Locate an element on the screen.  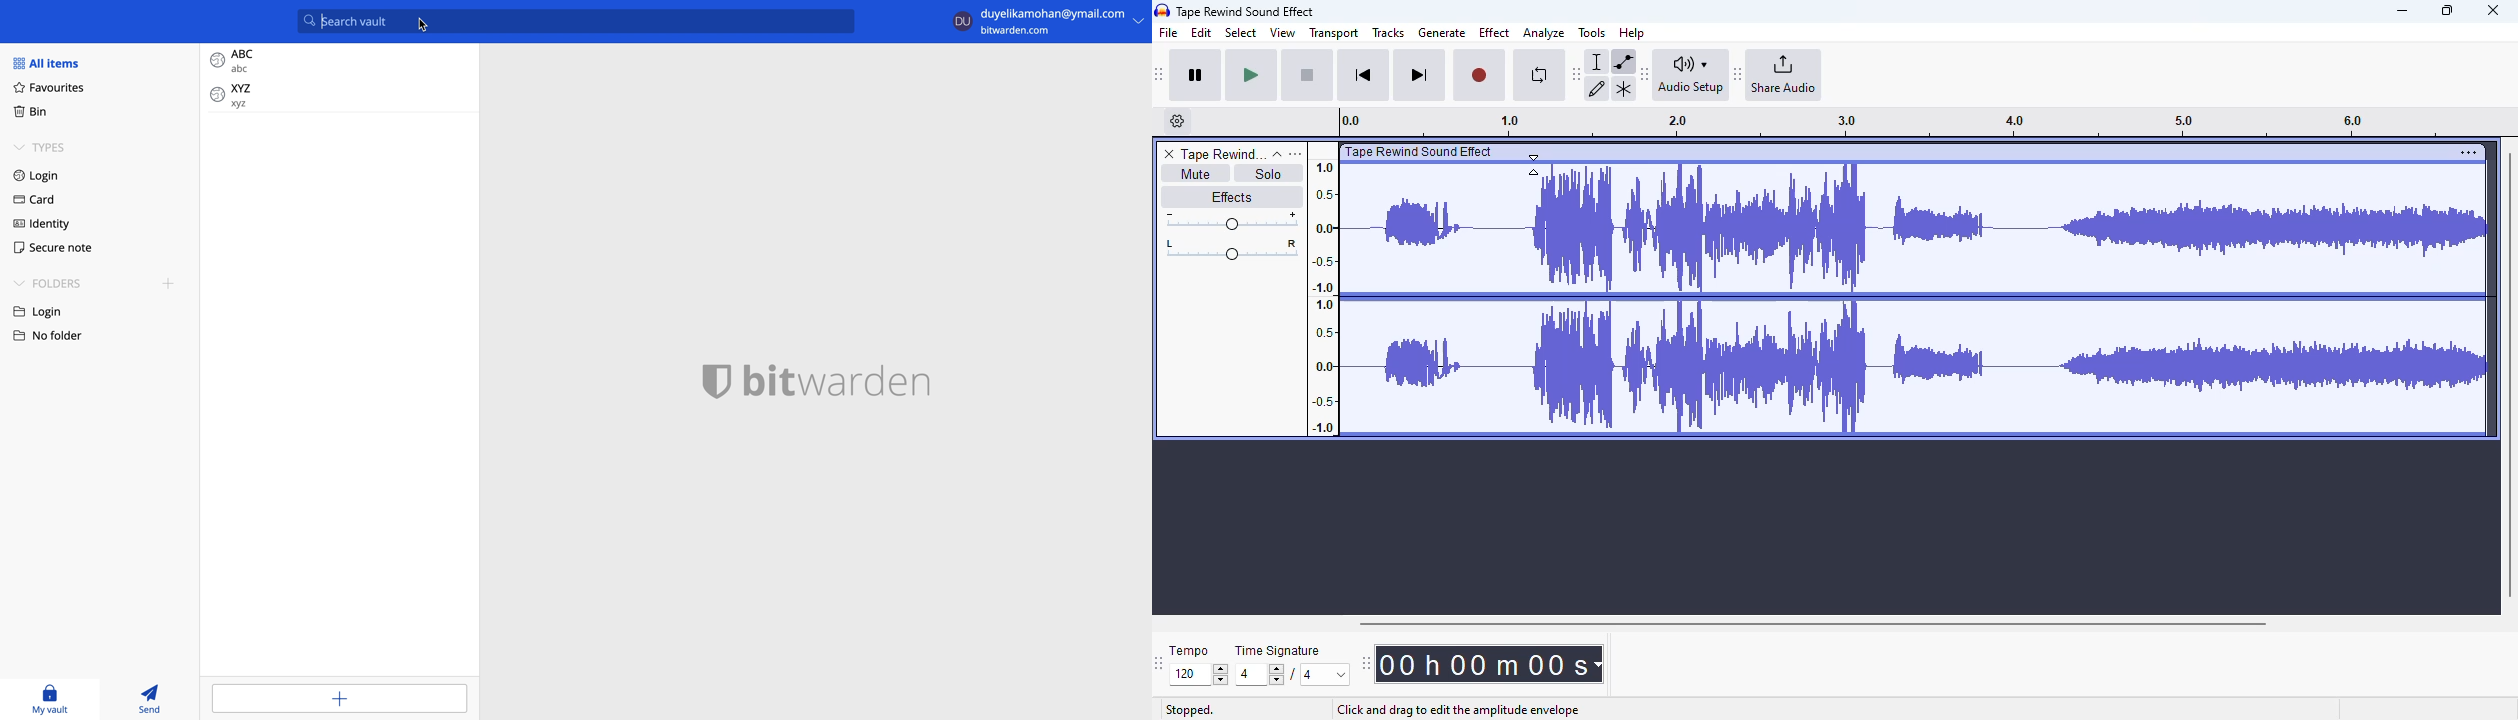
timeline options is located at coordinates (1178, 121).